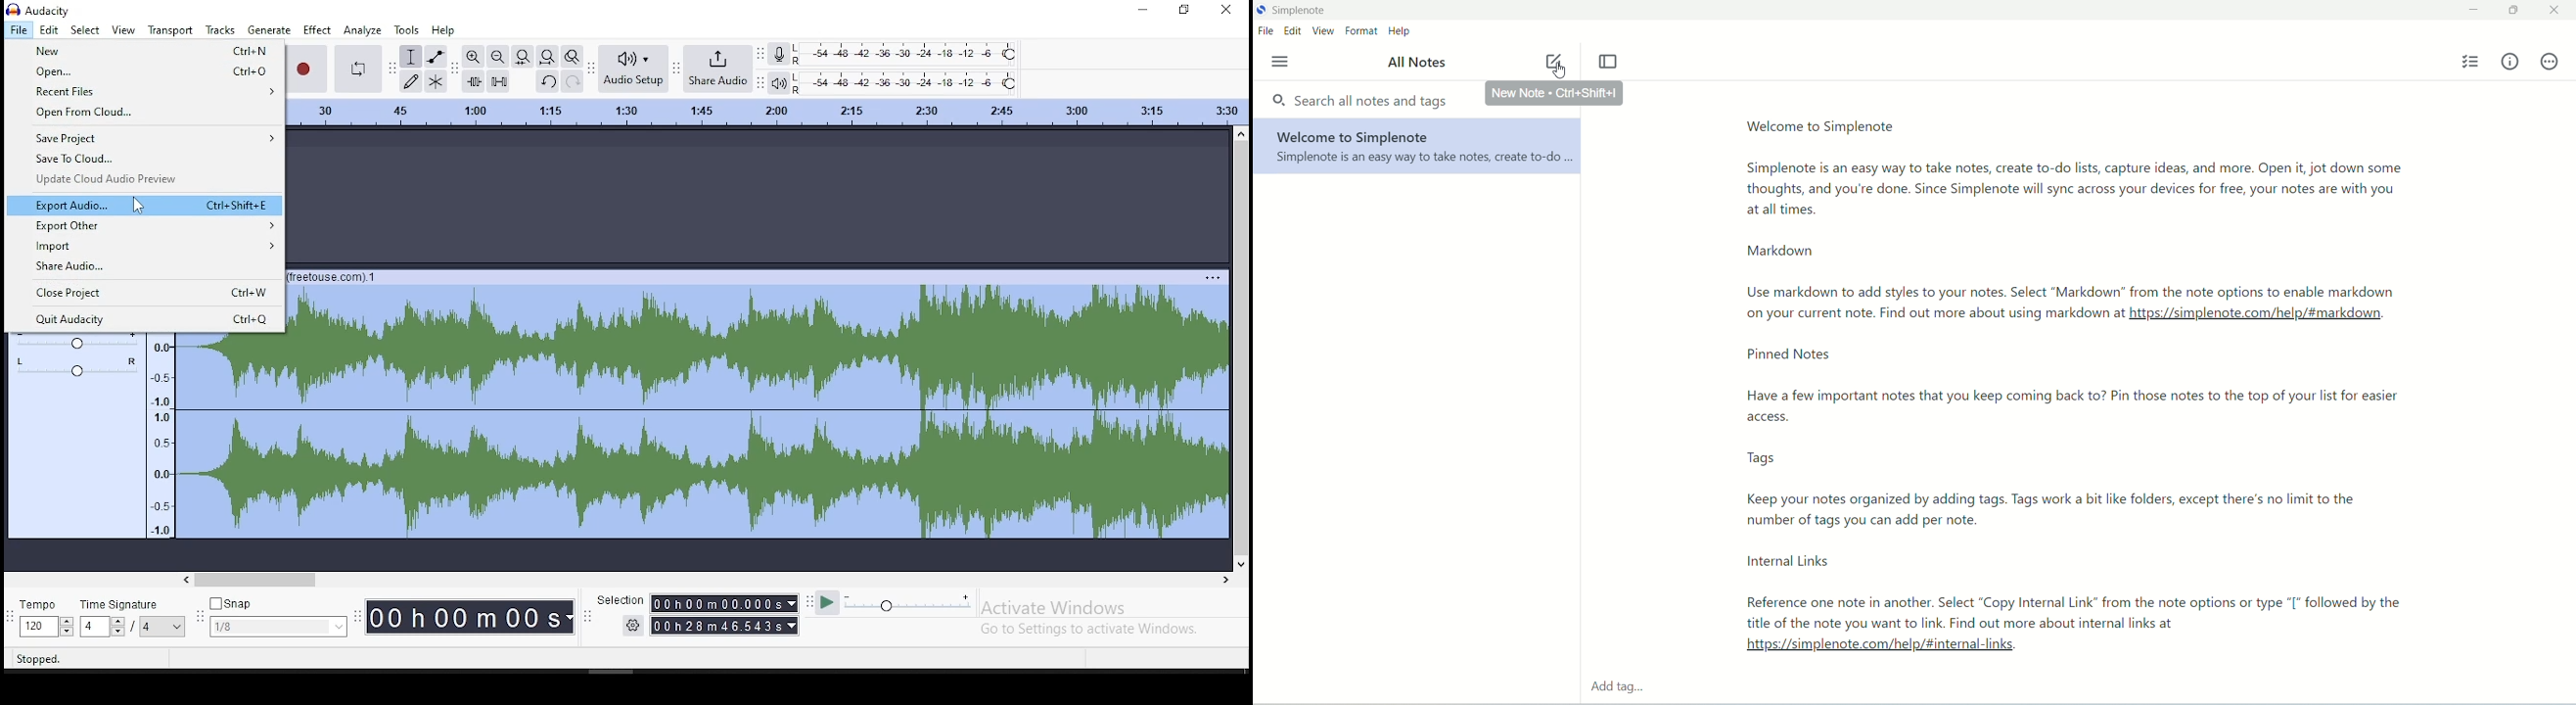 The image size is (2576, 728). Describe the element at coordinates (472, 81) in the screenshot. I see `trim audio outside selection` at that location.